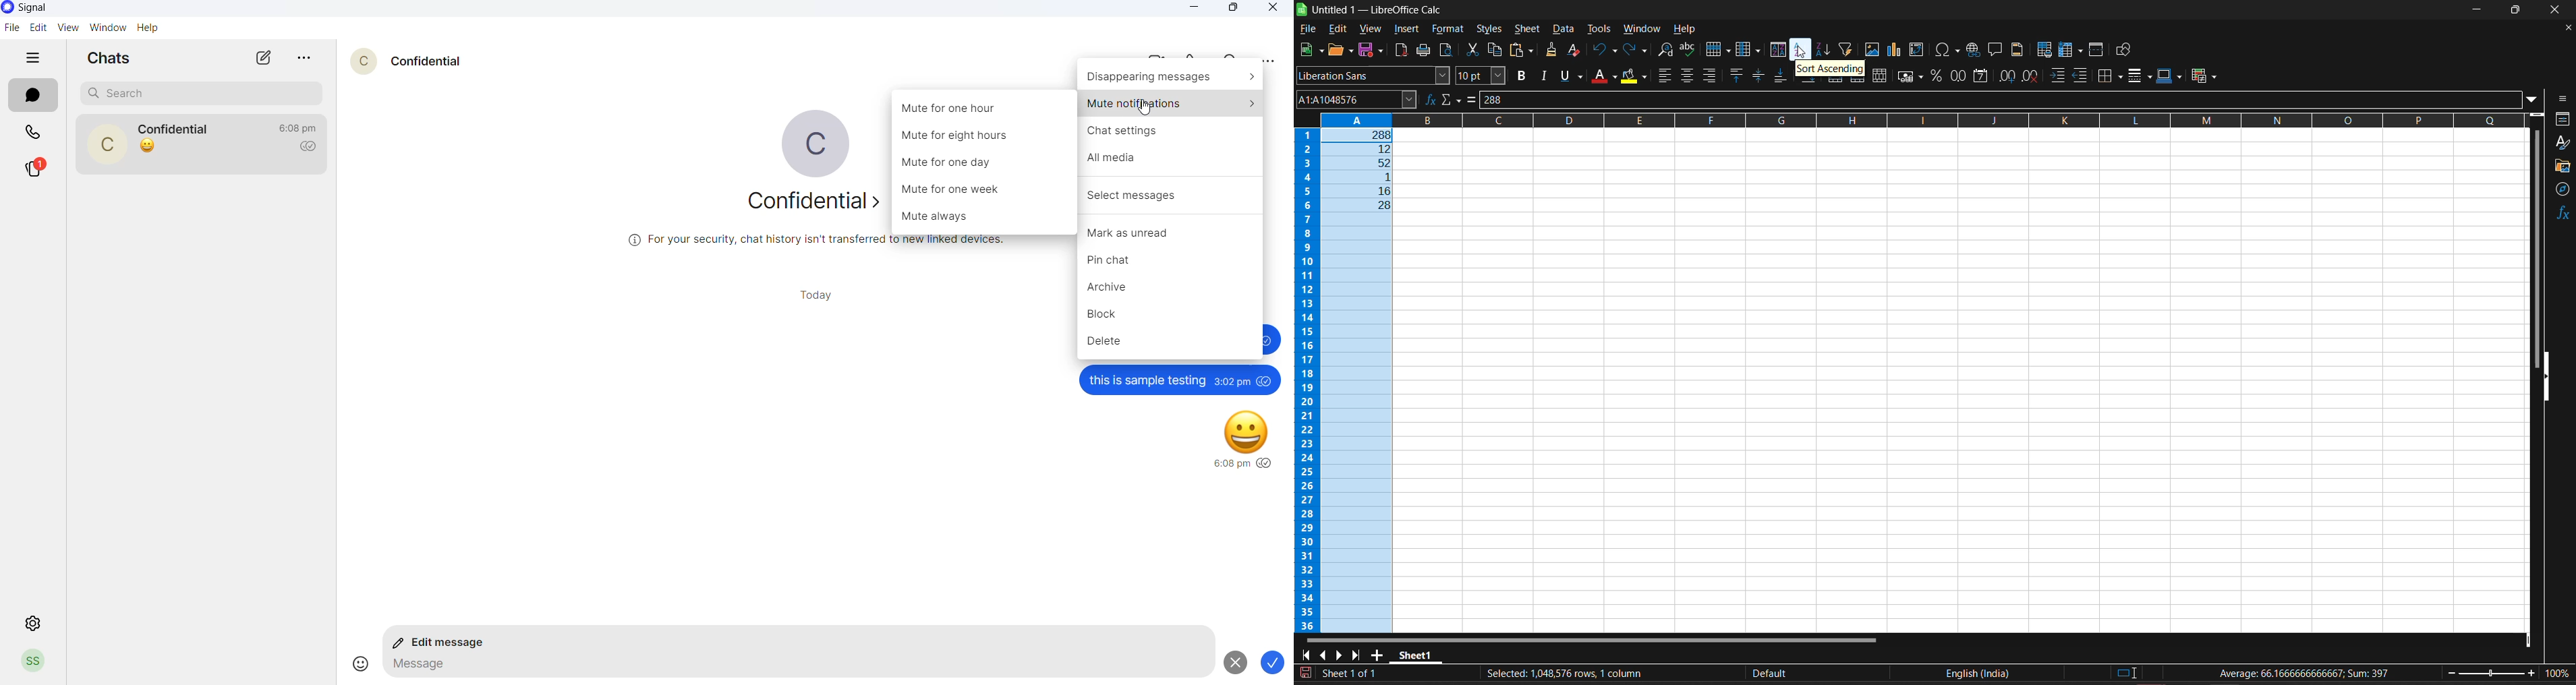  I want to click on styles, so click(1488, 30).